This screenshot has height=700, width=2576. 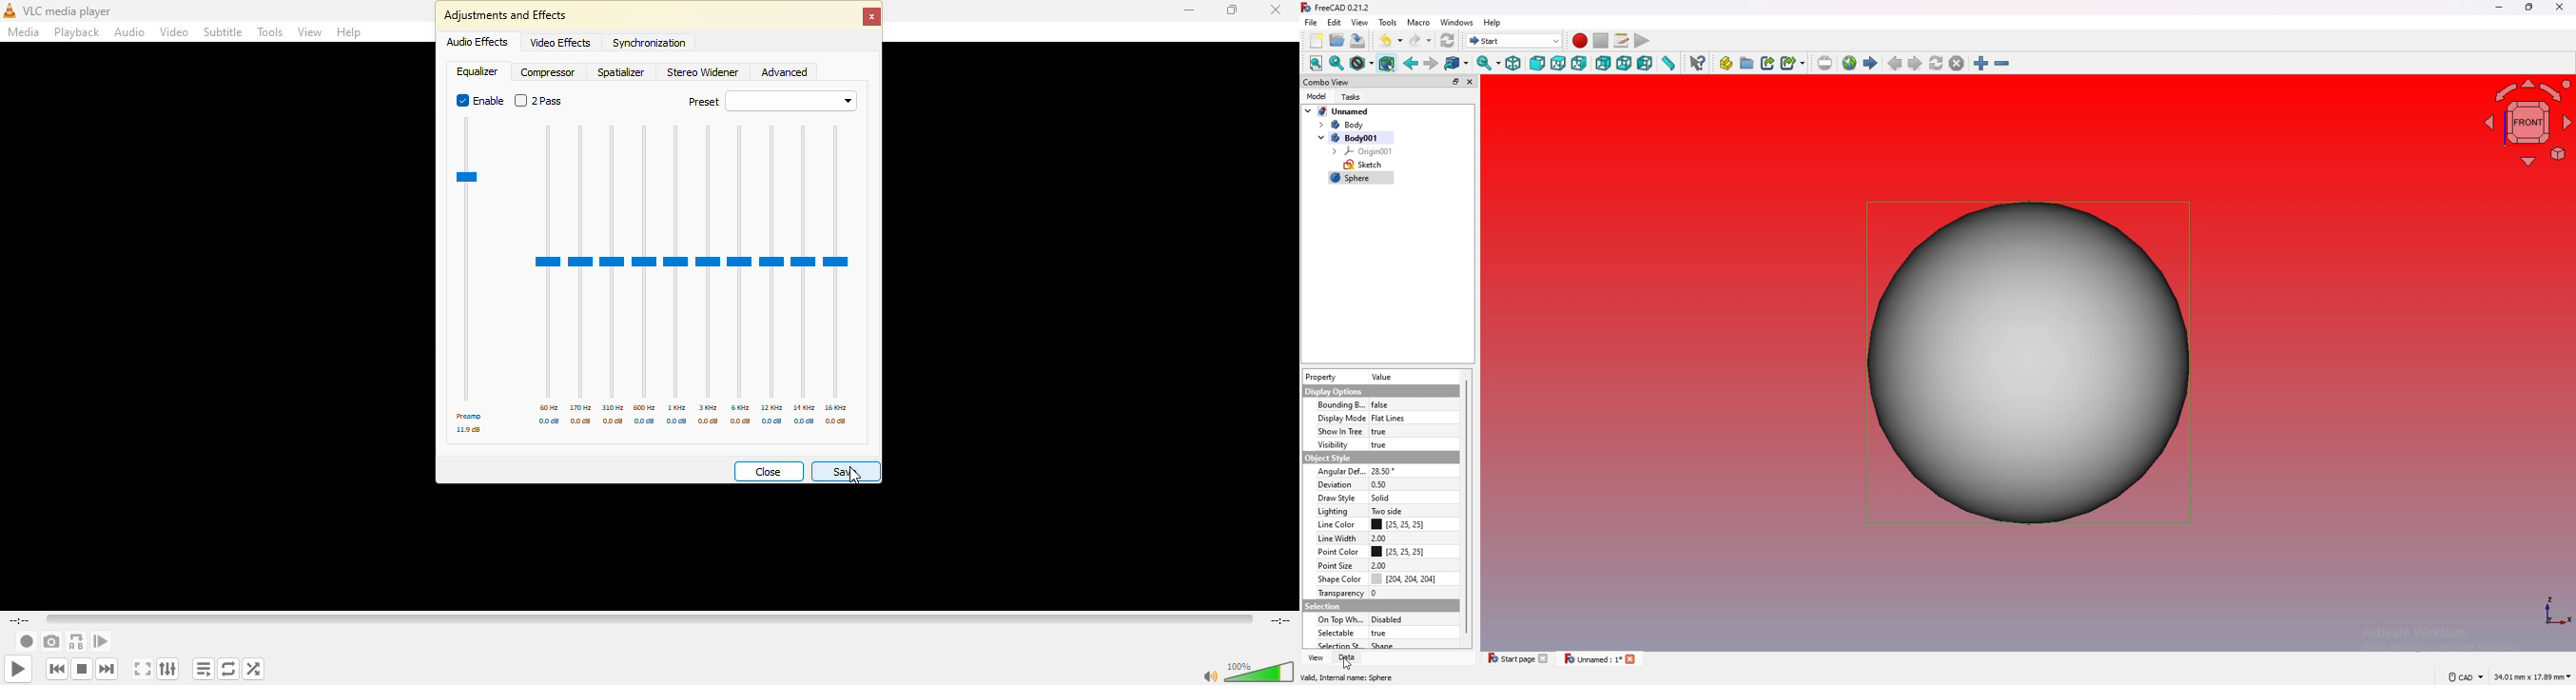 I want to click on point size, so click(x=1382, y=565).